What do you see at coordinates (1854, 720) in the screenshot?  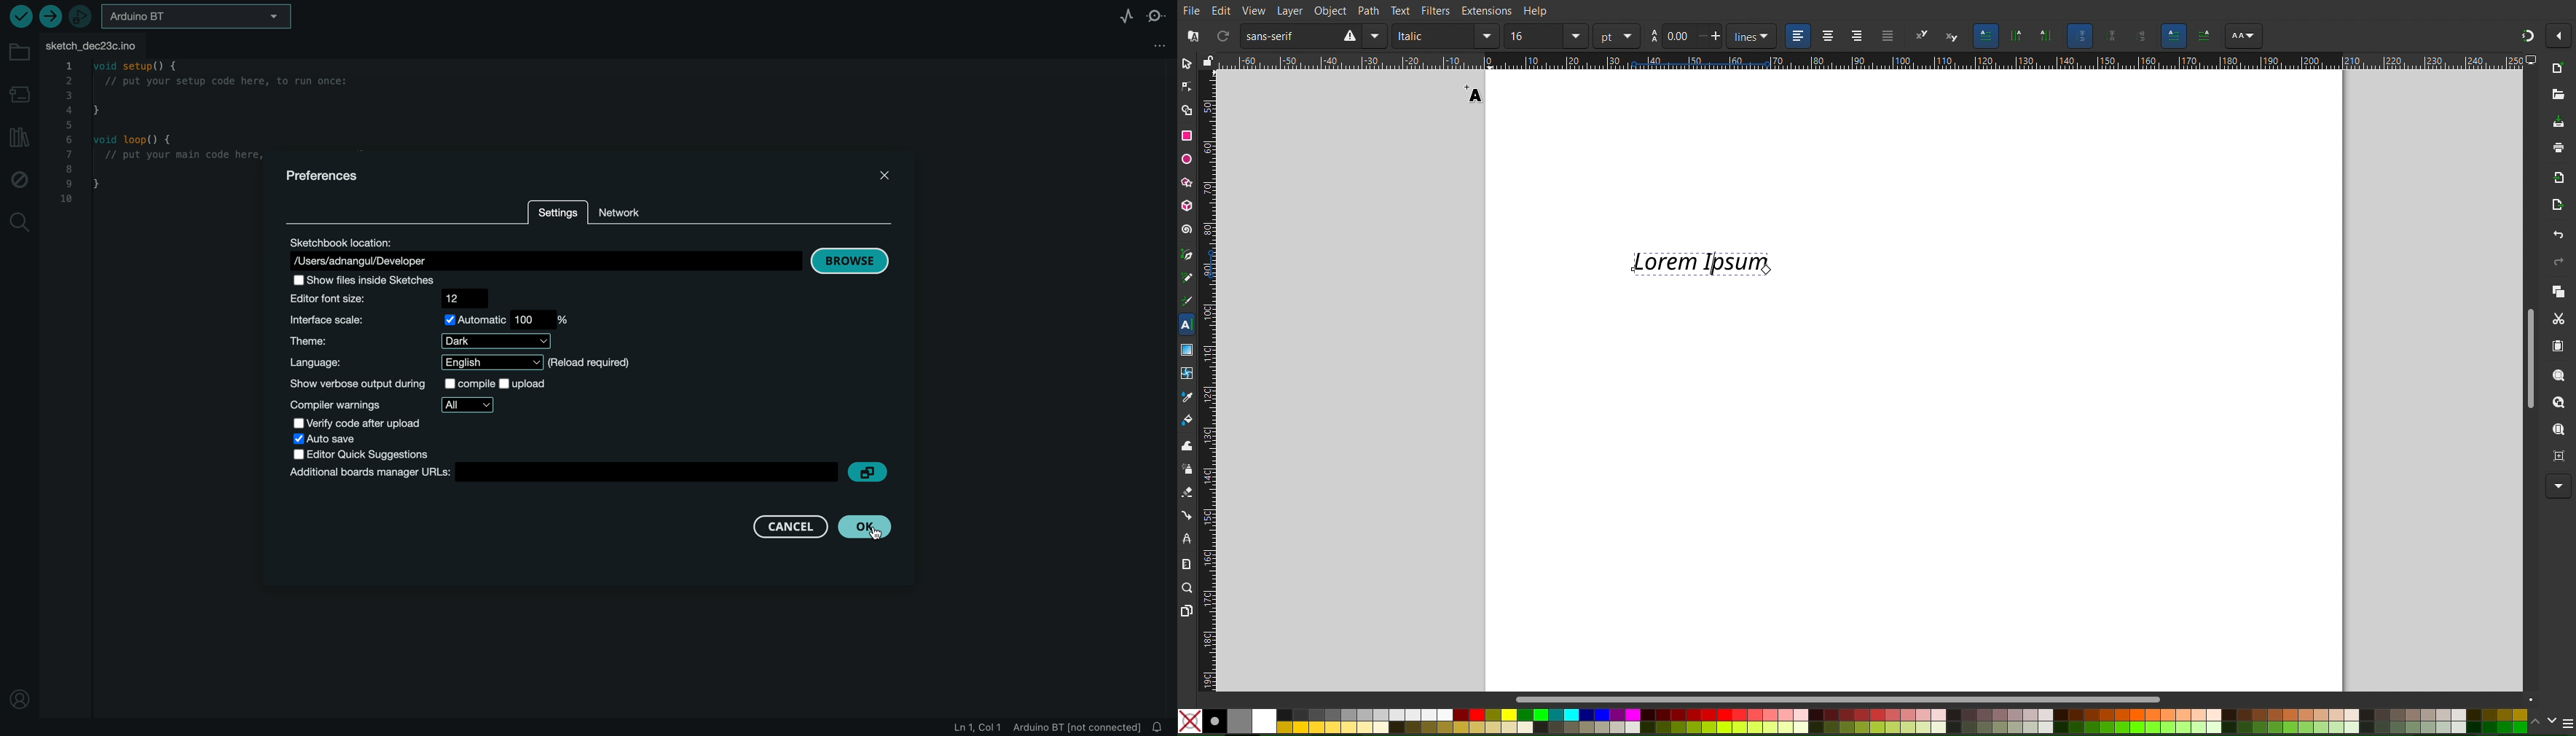 I see `Colors` at bounding box center [1854, 720].